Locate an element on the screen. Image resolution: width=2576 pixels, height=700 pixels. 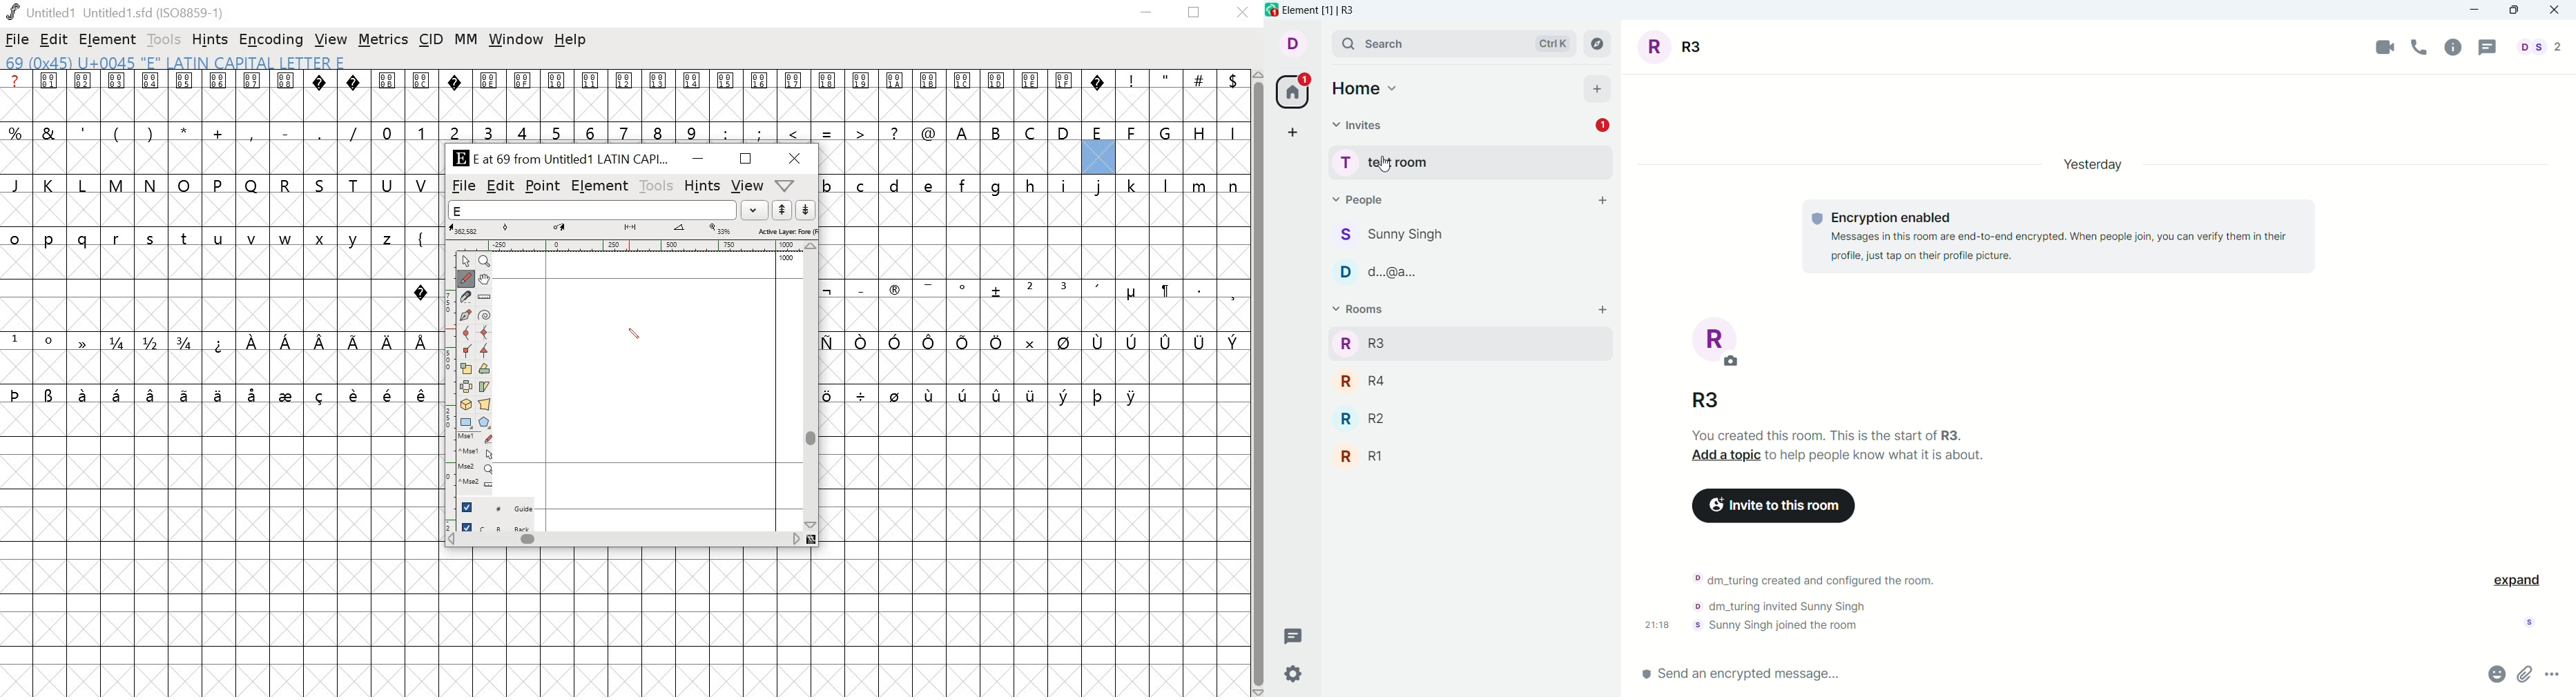
create a space is located at coordinates (1293, 131).